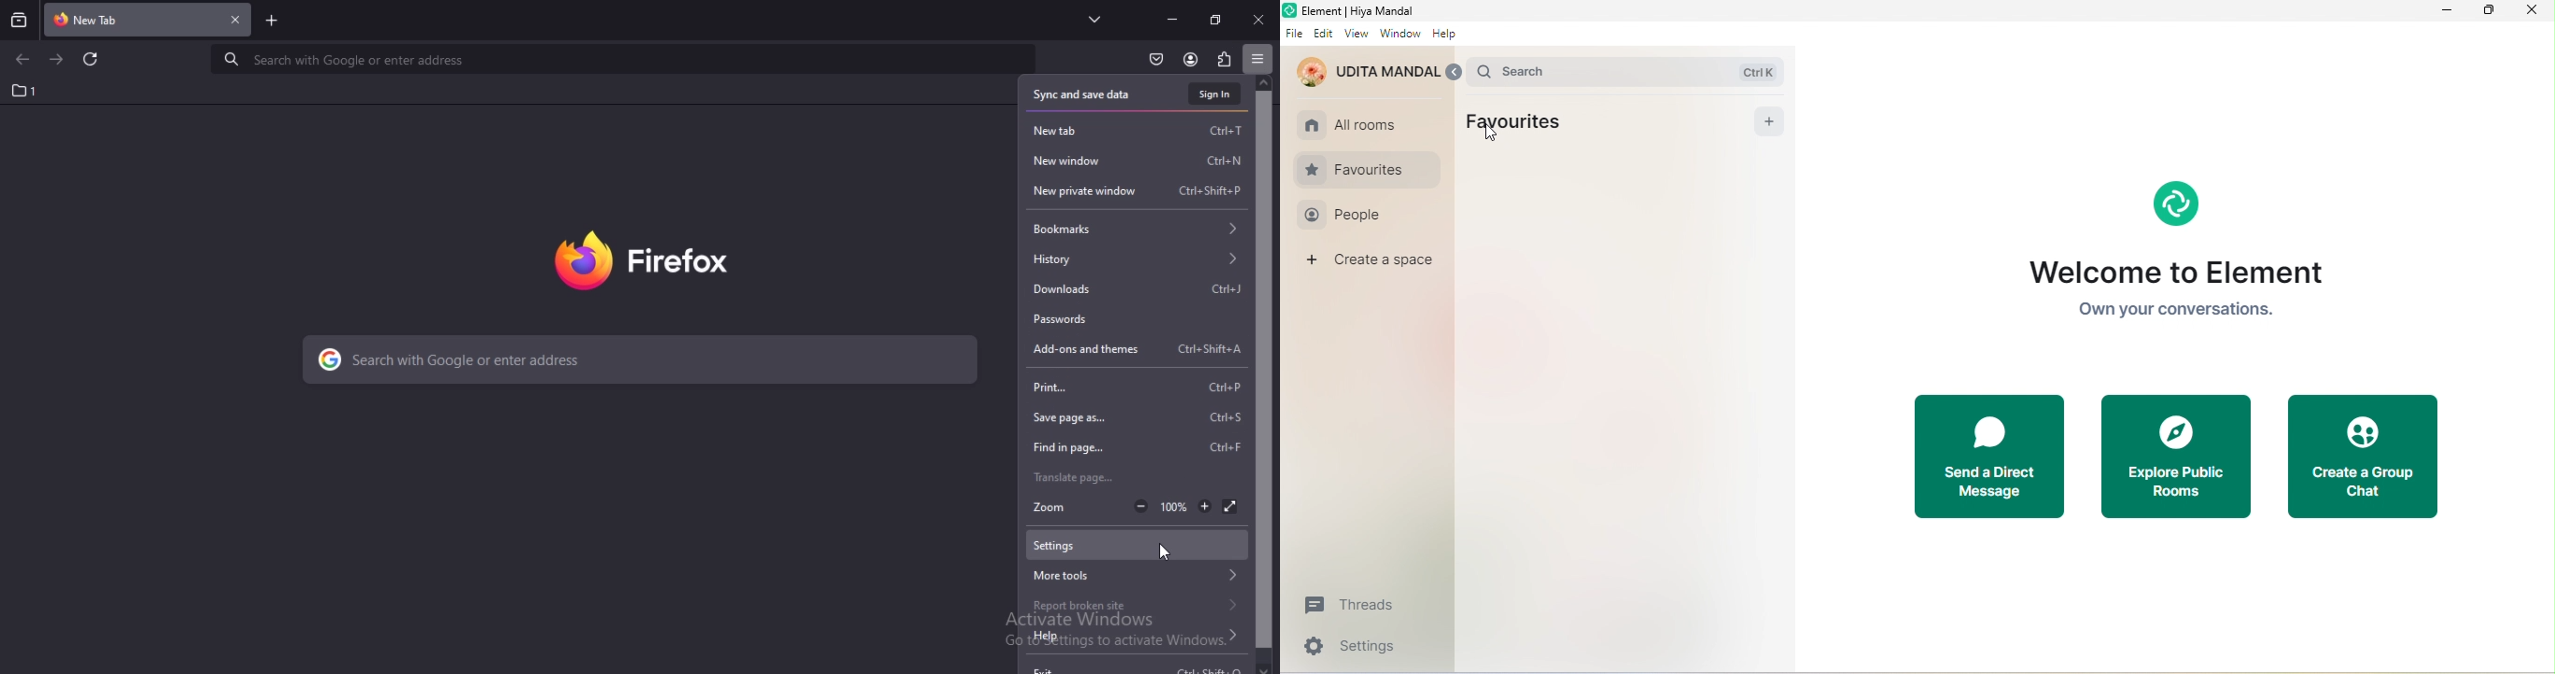 The image size is (2576, 700). I want to click on expand, so click(1454, 72).